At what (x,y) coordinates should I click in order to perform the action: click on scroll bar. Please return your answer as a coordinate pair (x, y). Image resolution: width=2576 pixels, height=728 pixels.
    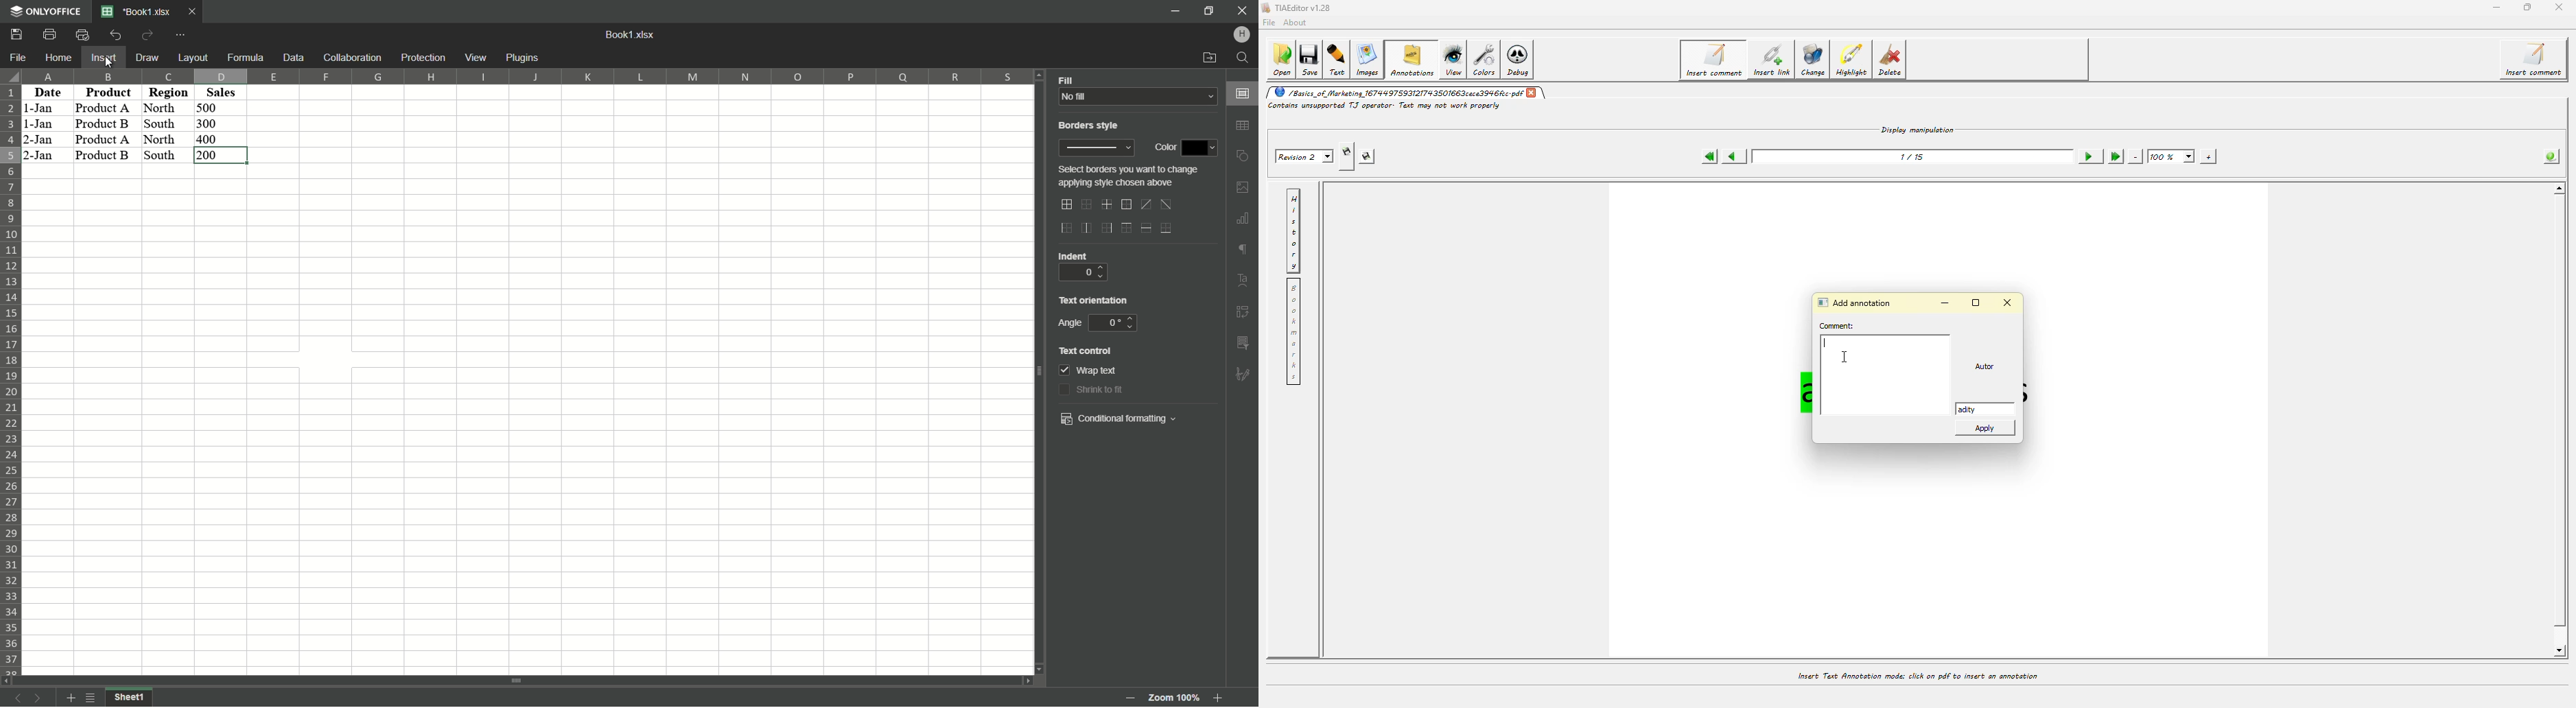
    Looking at the image, I should click on (1038, 372).